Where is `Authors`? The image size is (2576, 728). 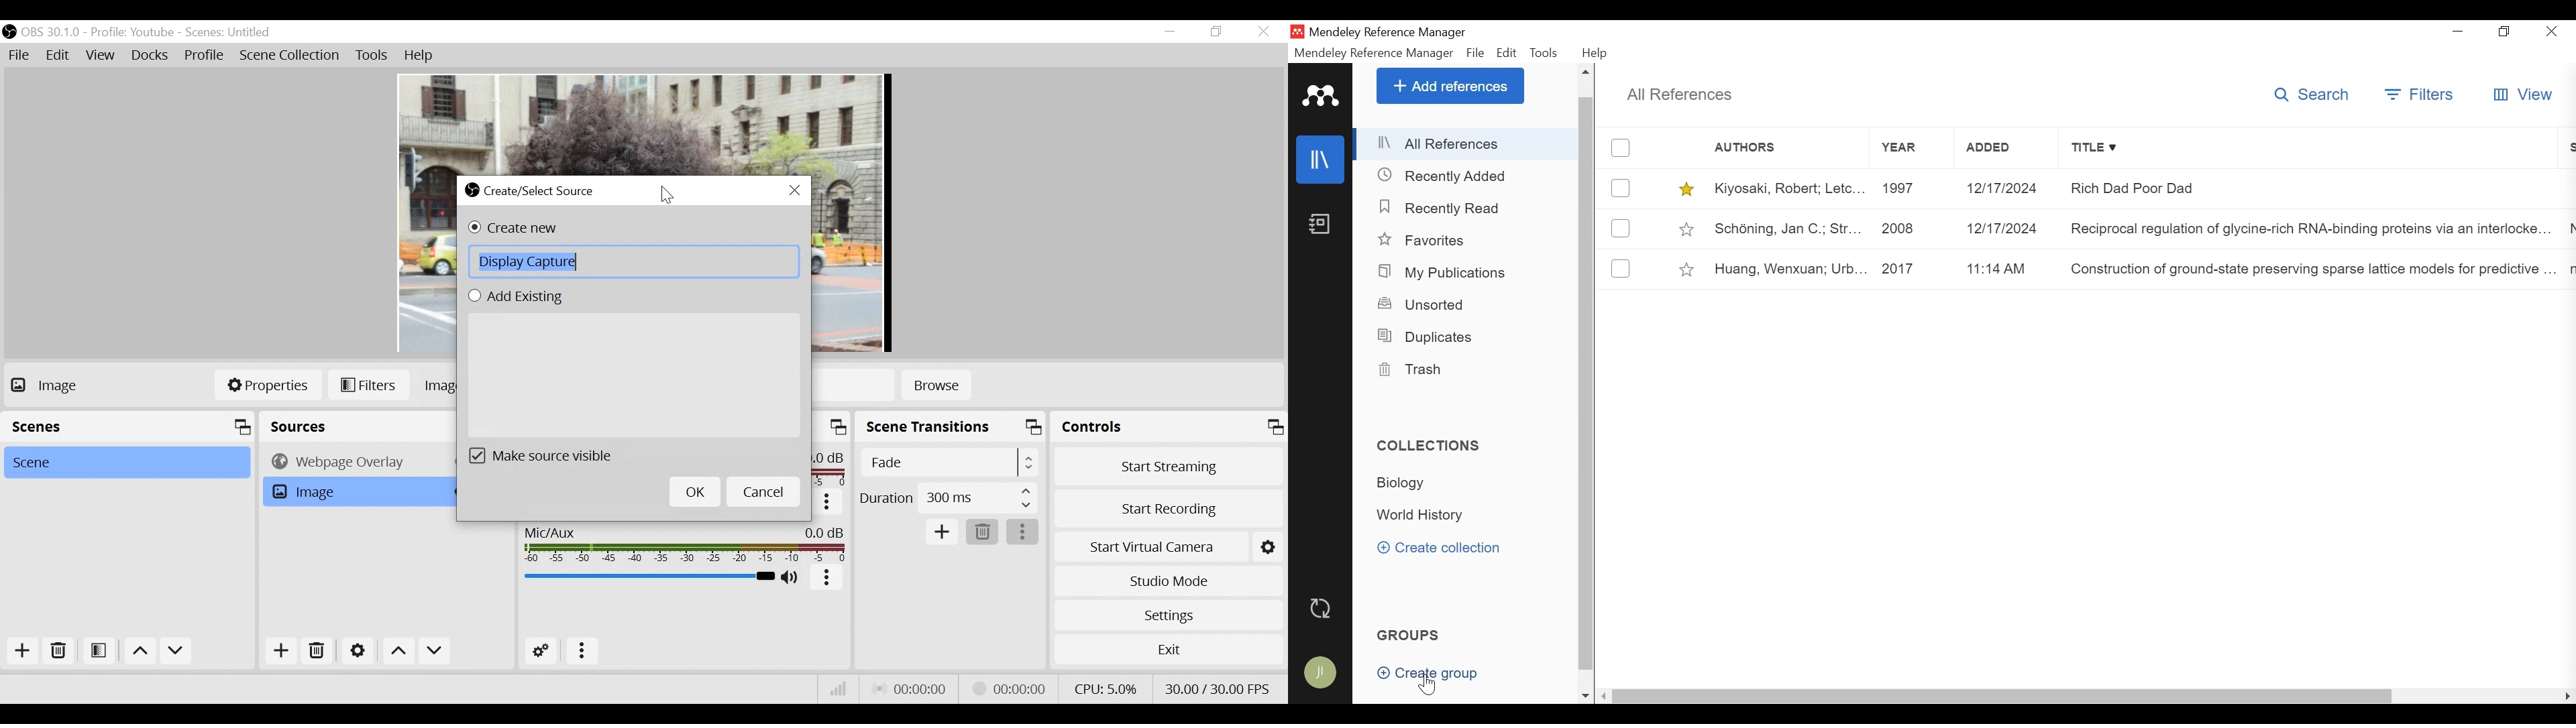
Authors is located at coordinates (1772, 149).